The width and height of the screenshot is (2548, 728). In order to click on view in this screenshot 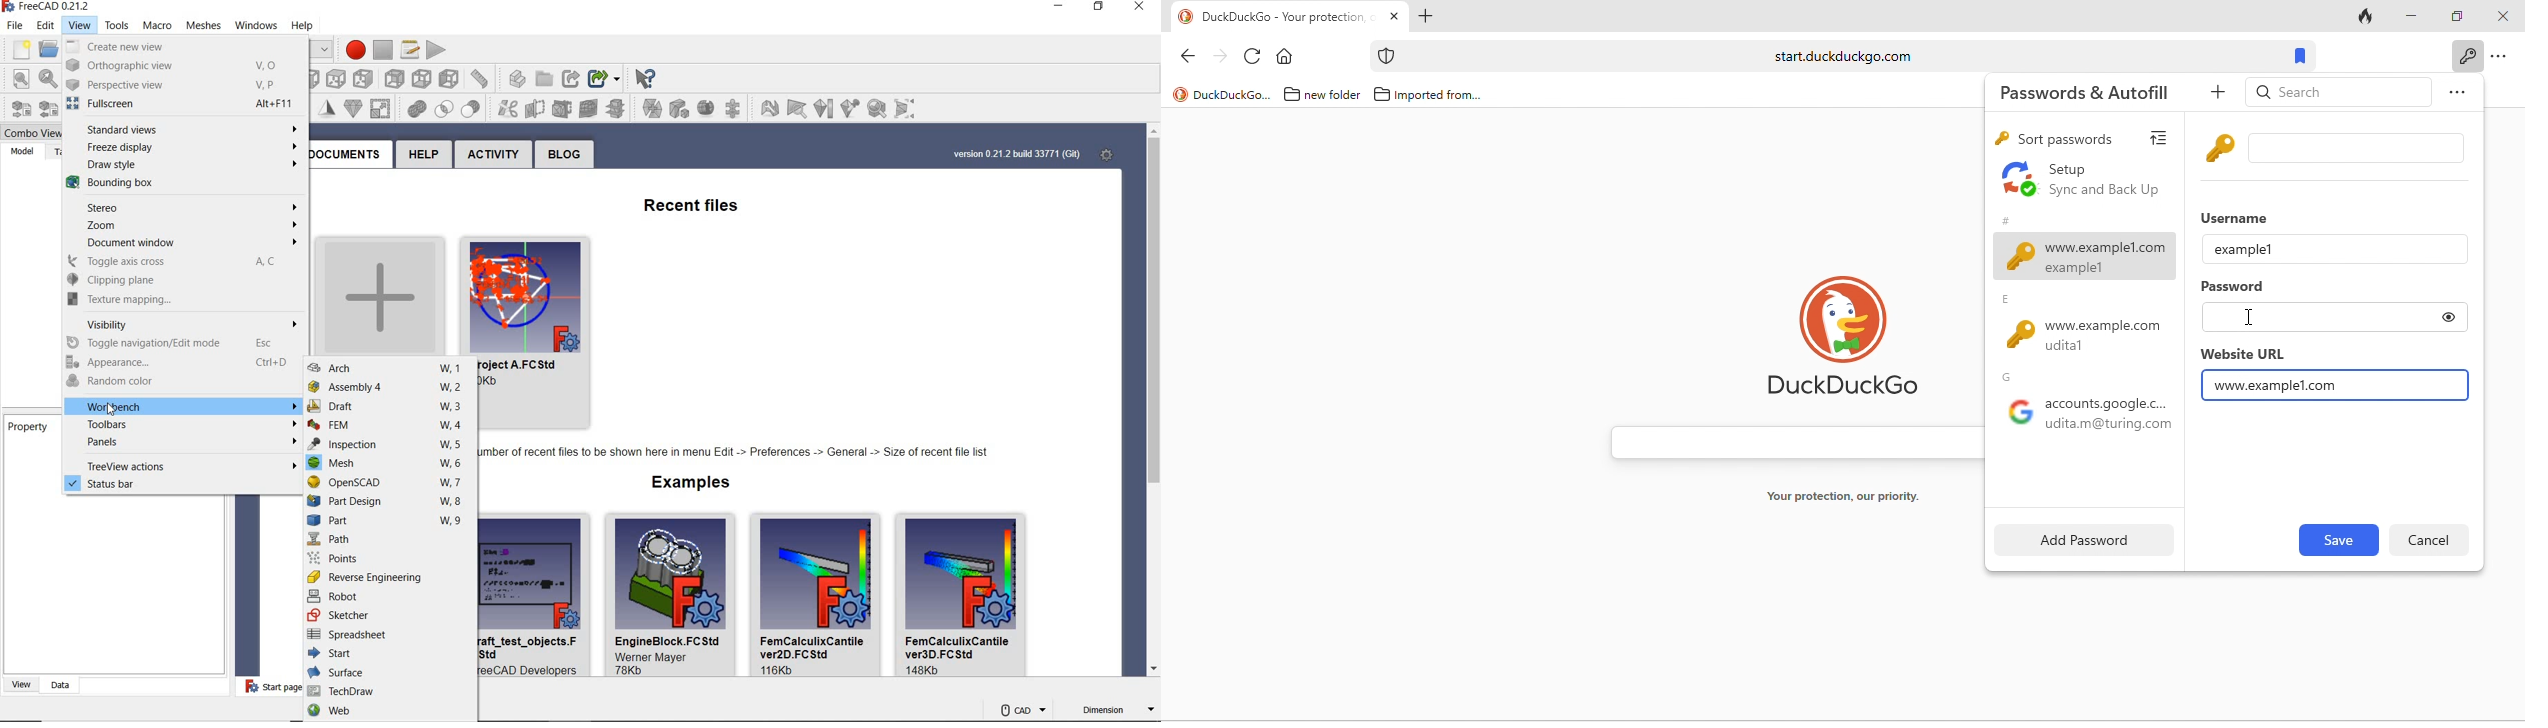, I will do `click(75, 24)`.